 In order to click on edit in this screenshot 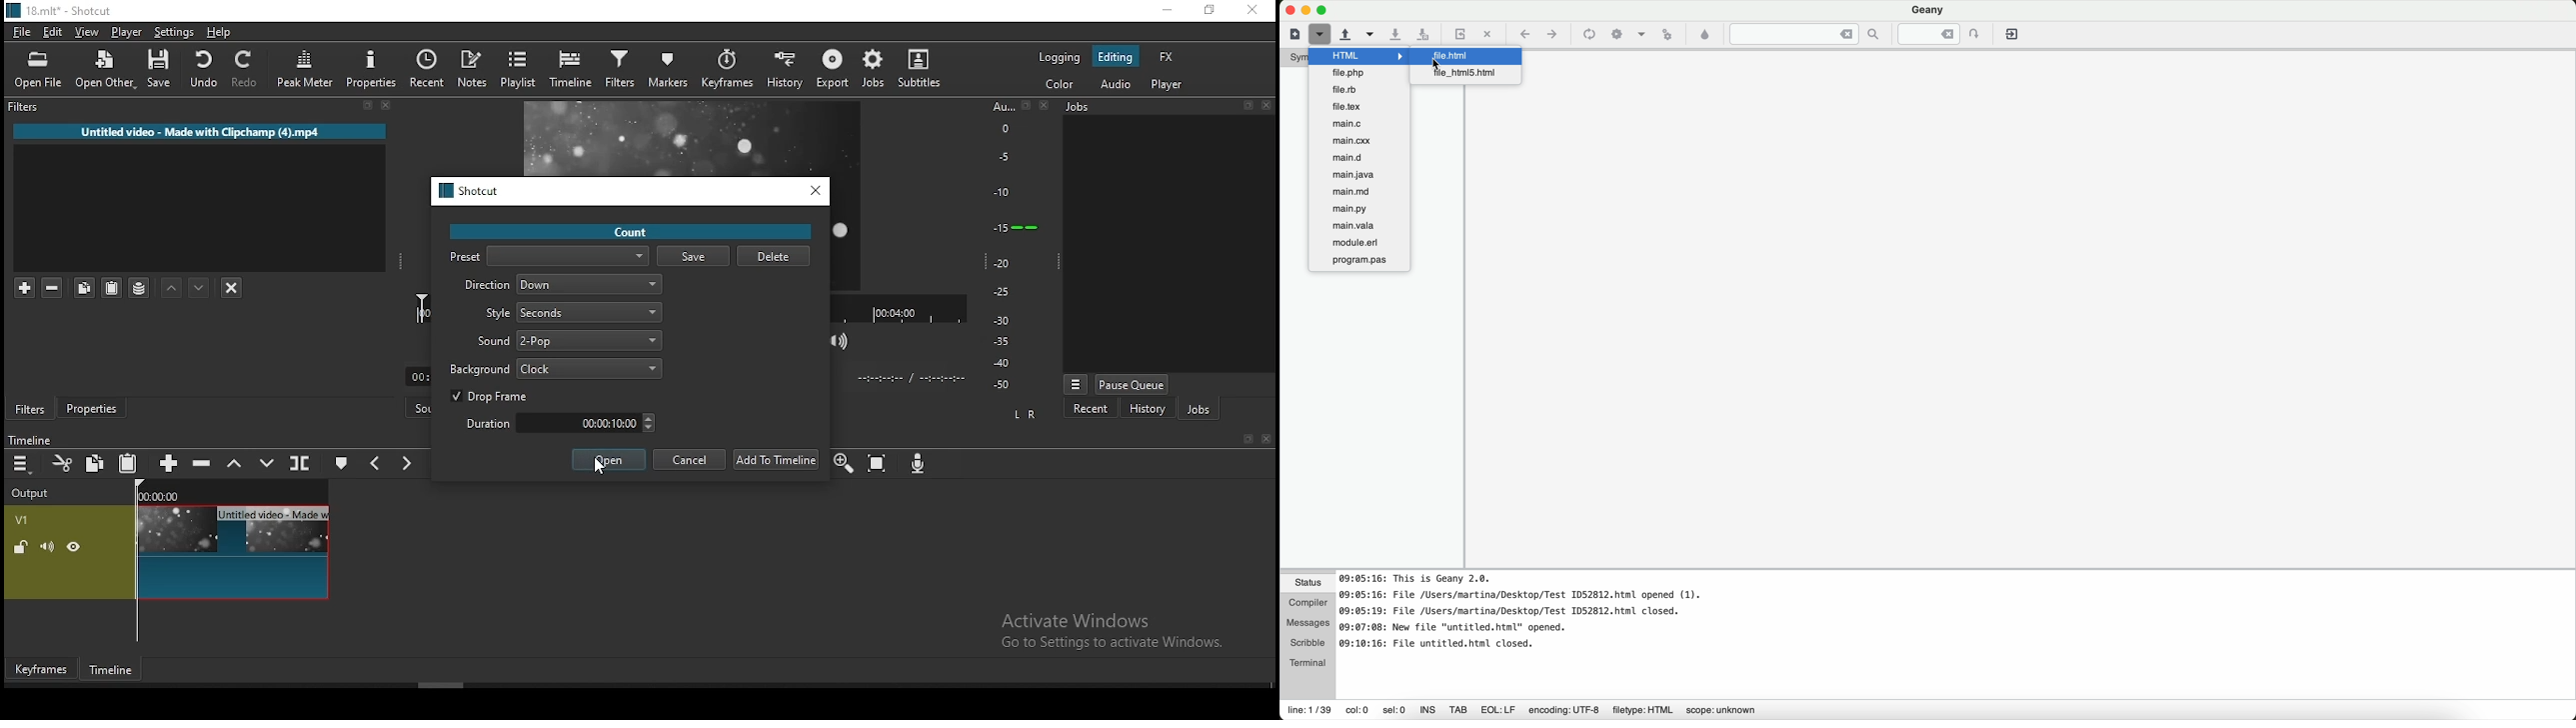, I will do `click(54, 33)`.